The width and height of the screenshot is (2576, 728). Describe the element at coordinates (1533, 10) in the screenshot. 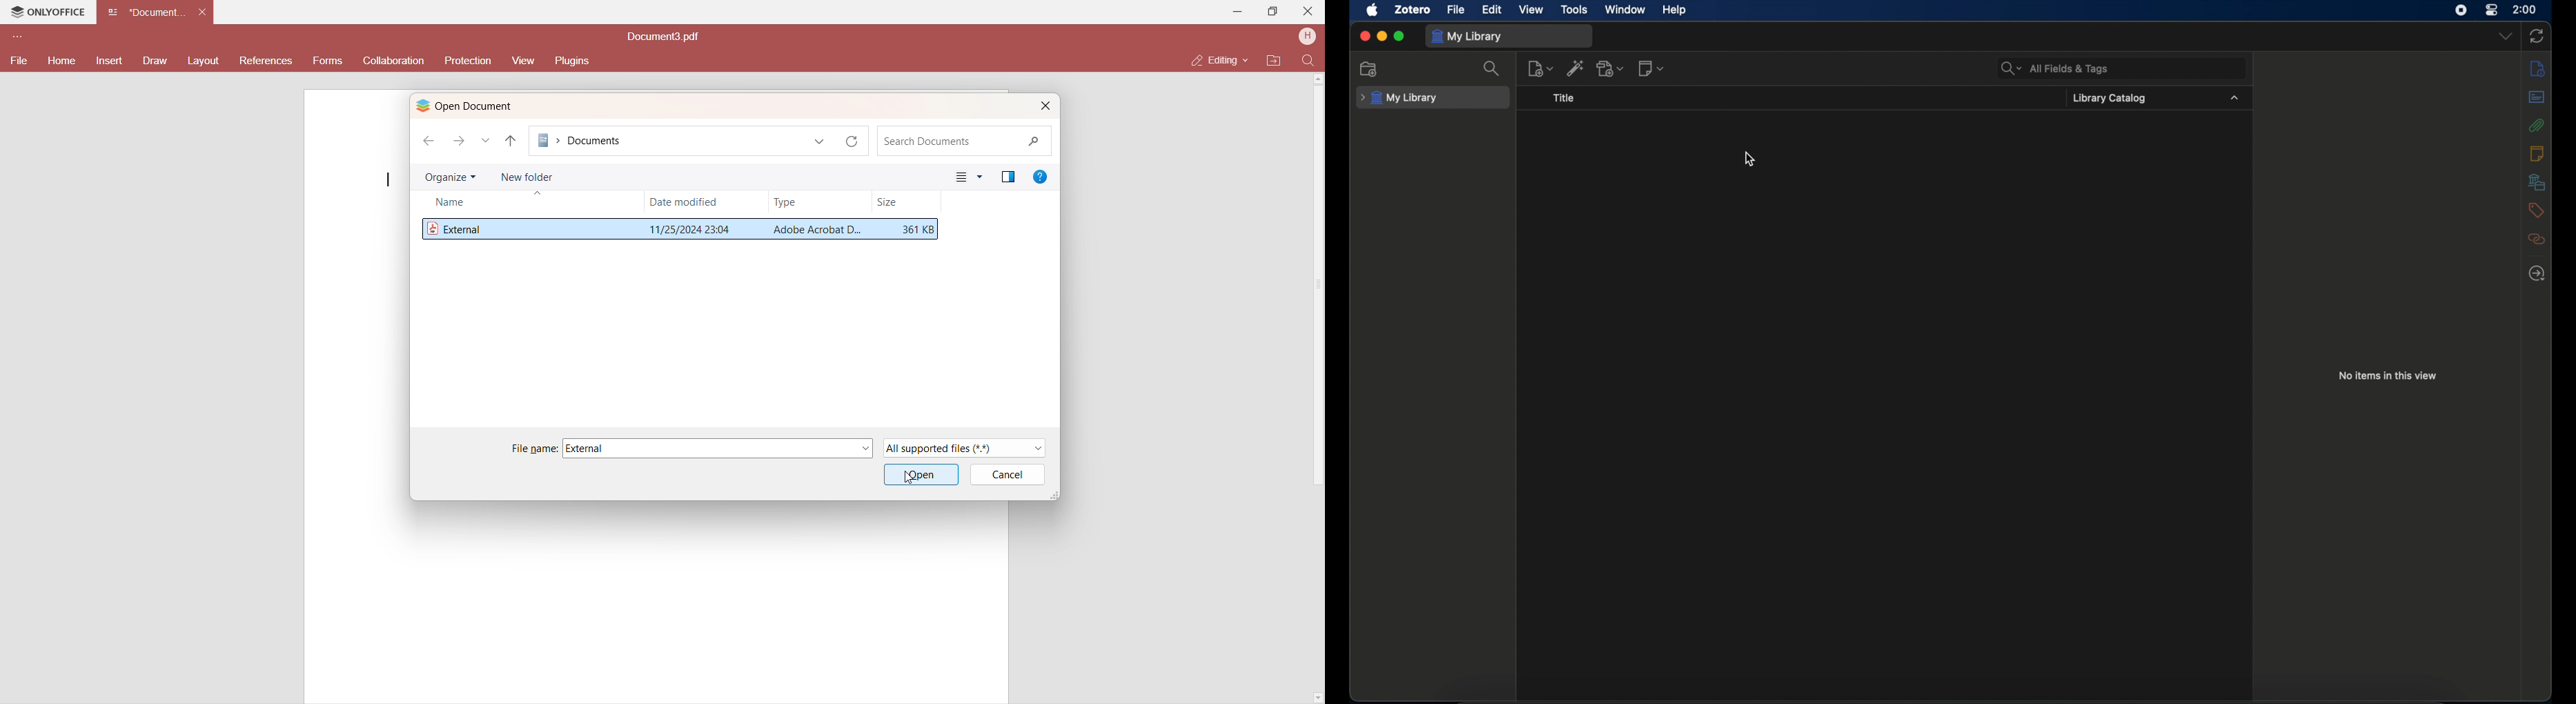

I see `view` at that location.